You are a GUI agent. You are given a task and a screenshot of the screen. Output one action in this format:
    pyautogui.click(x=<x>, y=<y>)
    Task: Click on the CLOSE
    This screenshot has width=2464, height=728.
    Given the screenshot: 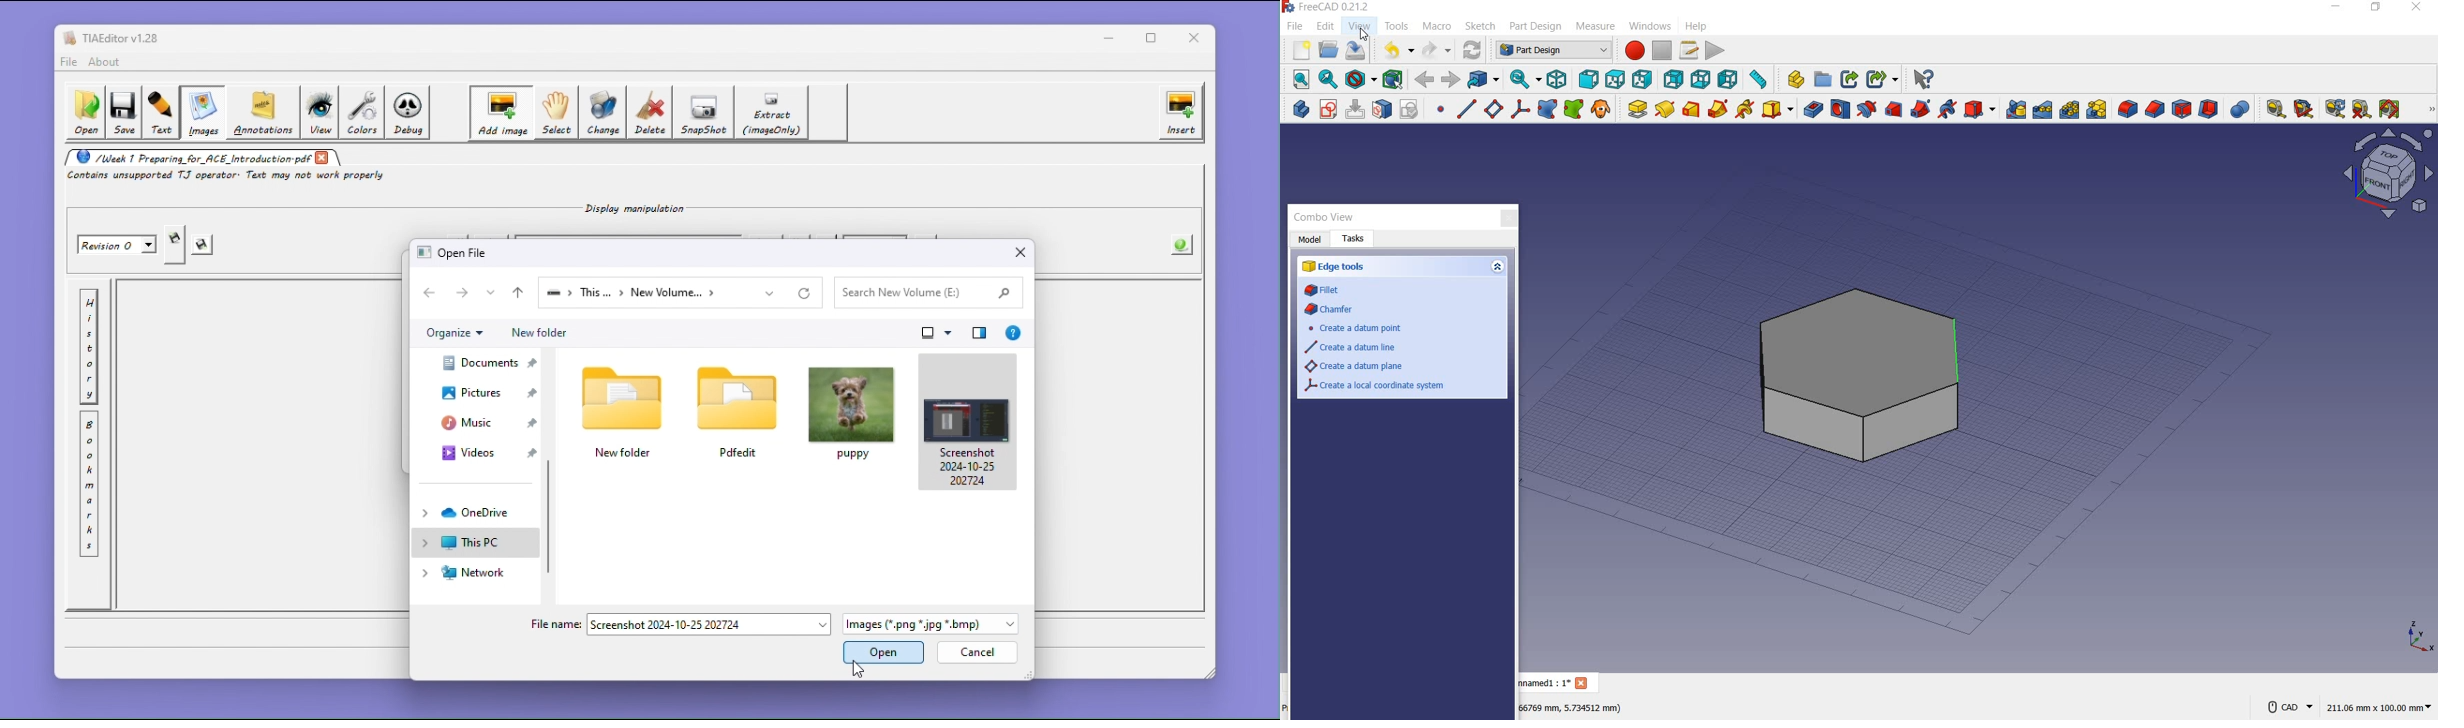 What is the action you would take?
    pyautogui.click(x=2419, y=7)
    